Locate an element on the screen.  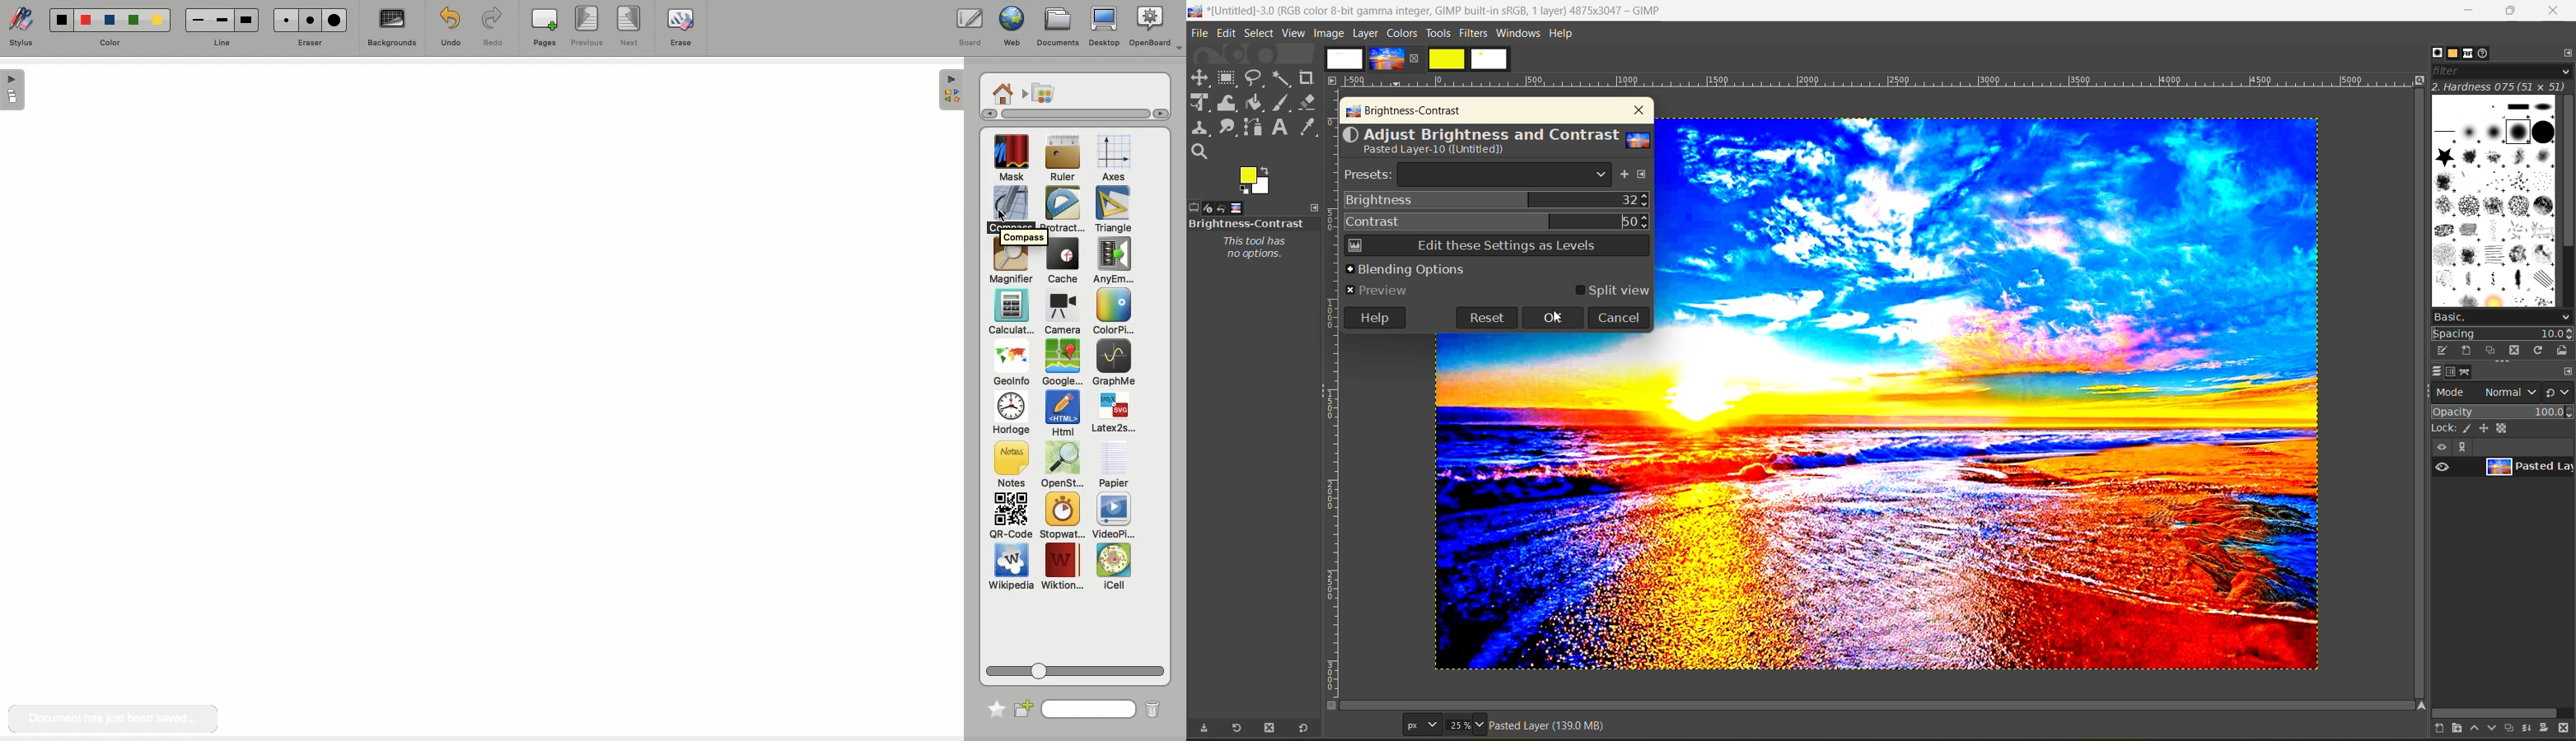
edit these settings as levels is located at coordinates (1495, 247).